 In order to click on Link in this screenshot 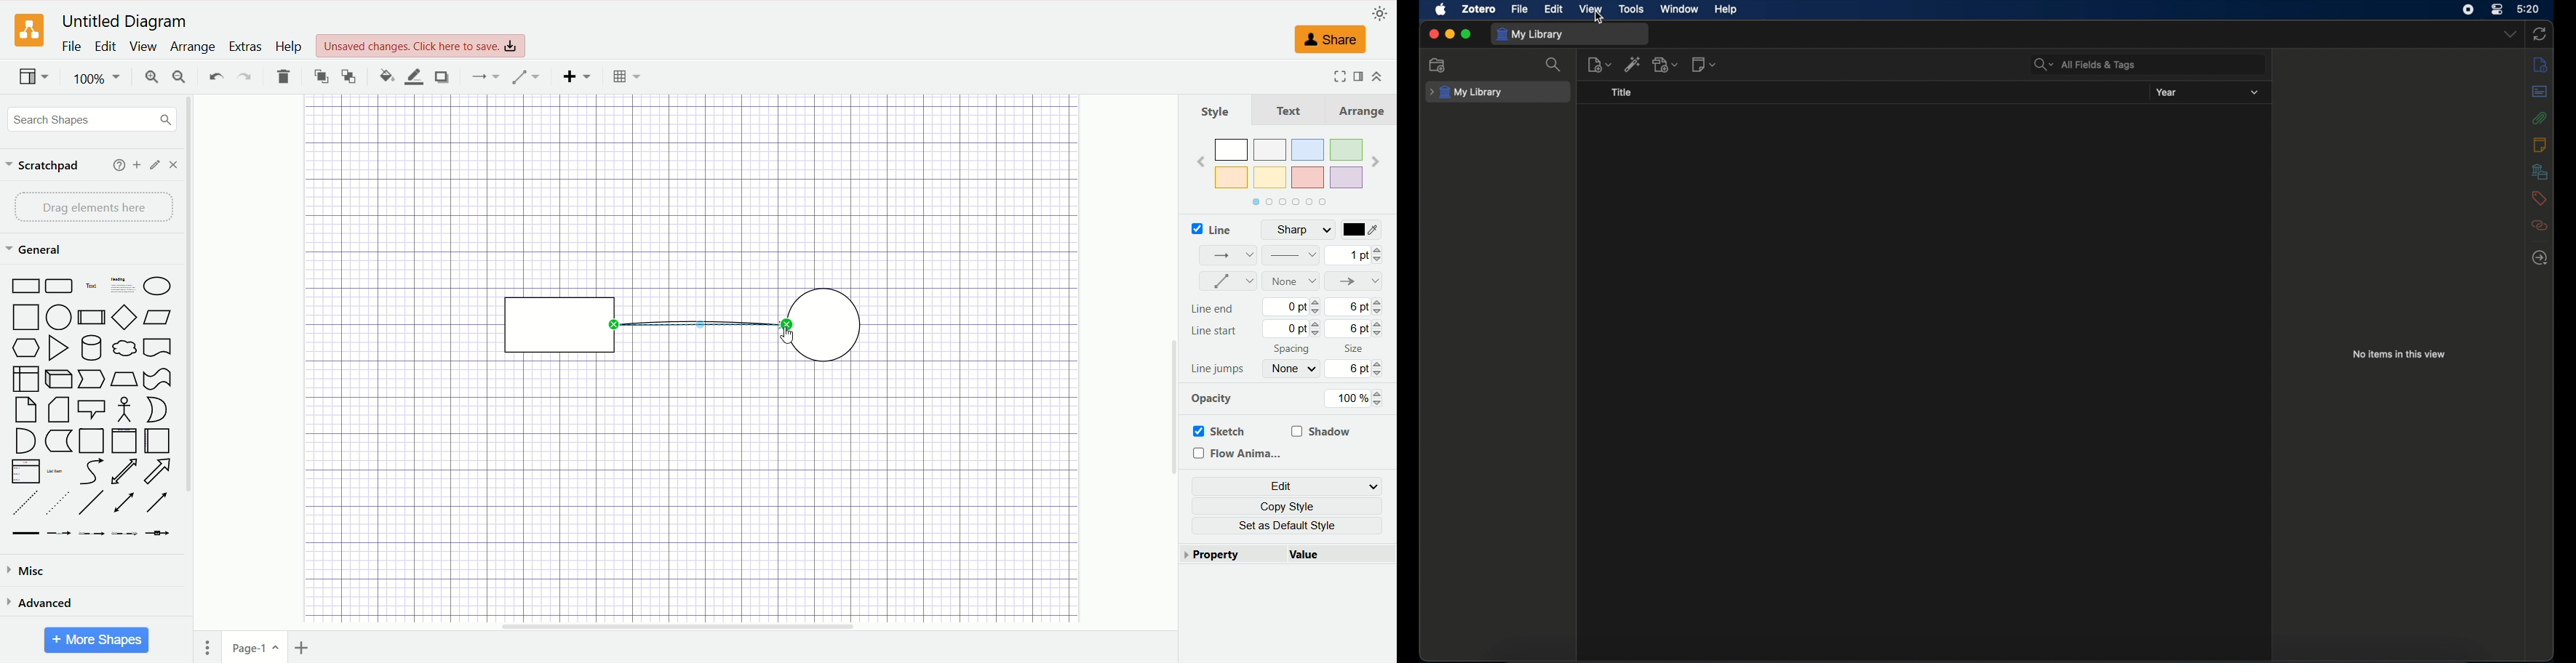, I will do `click(26, 536)`.